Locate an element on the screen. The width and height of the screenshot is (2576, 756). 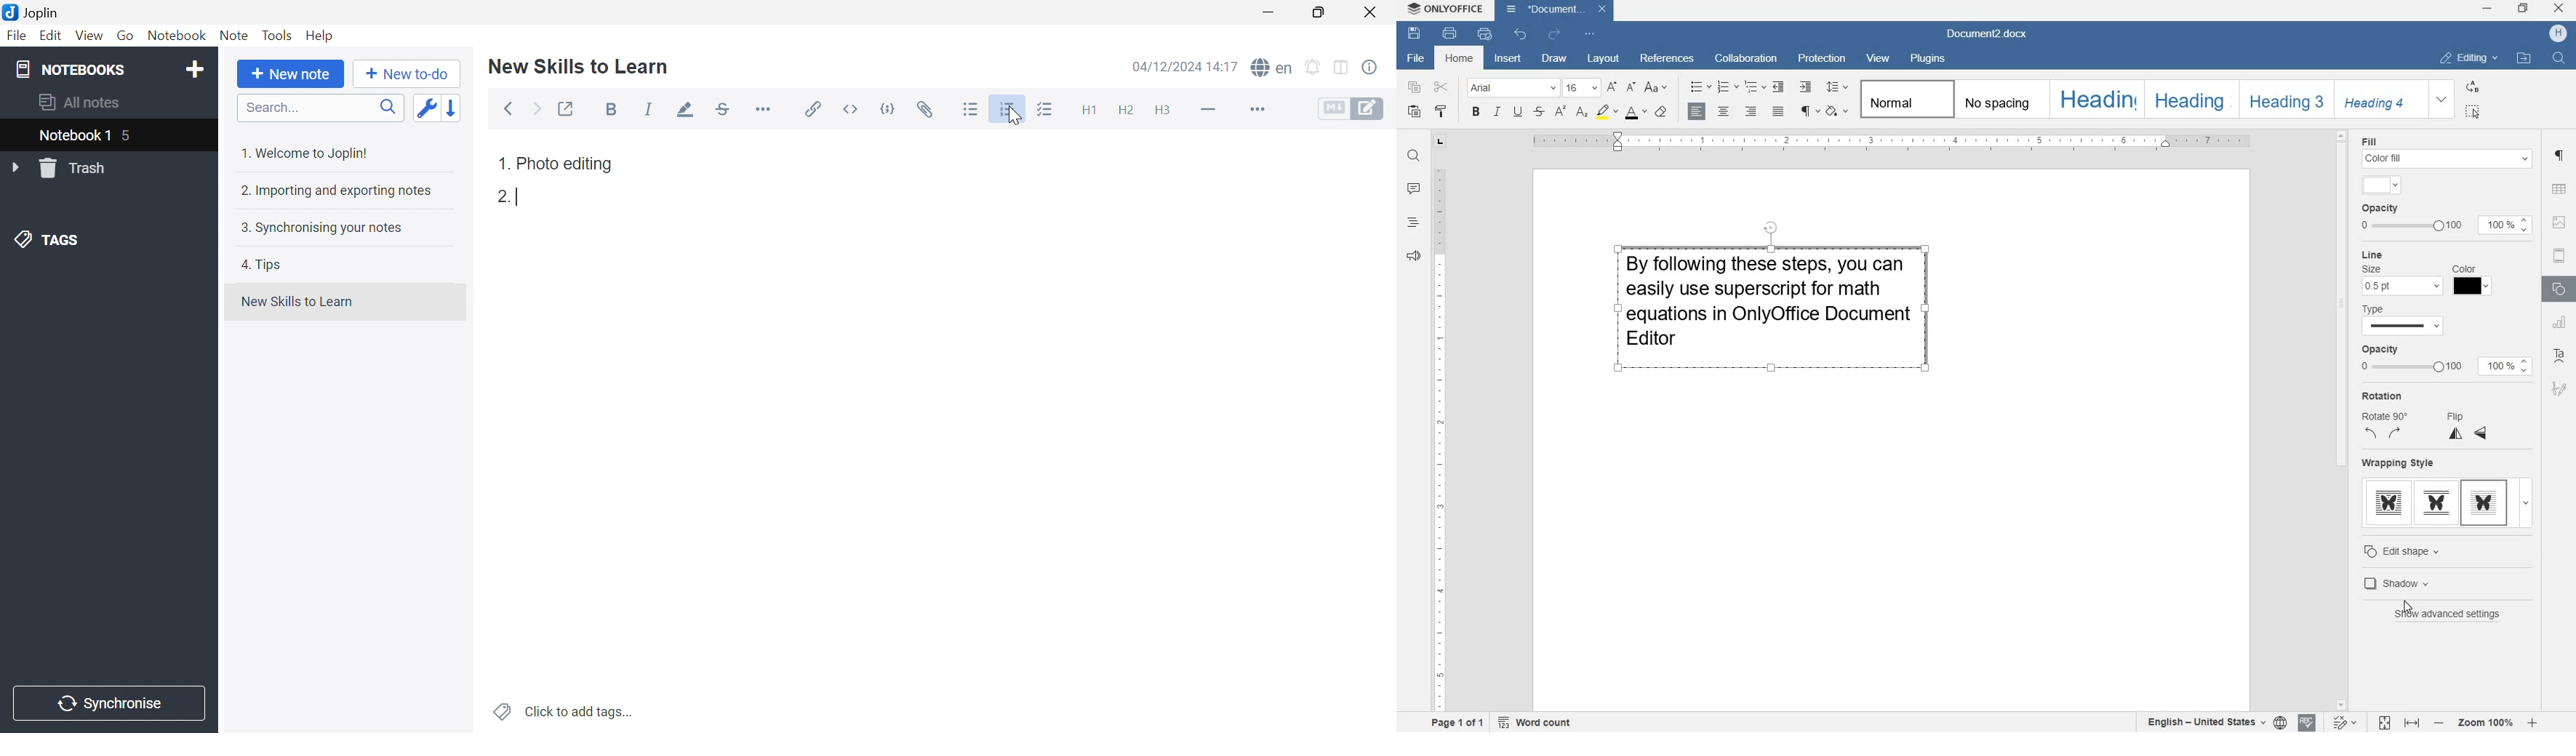
All notes is located at coordinates (81, 100).